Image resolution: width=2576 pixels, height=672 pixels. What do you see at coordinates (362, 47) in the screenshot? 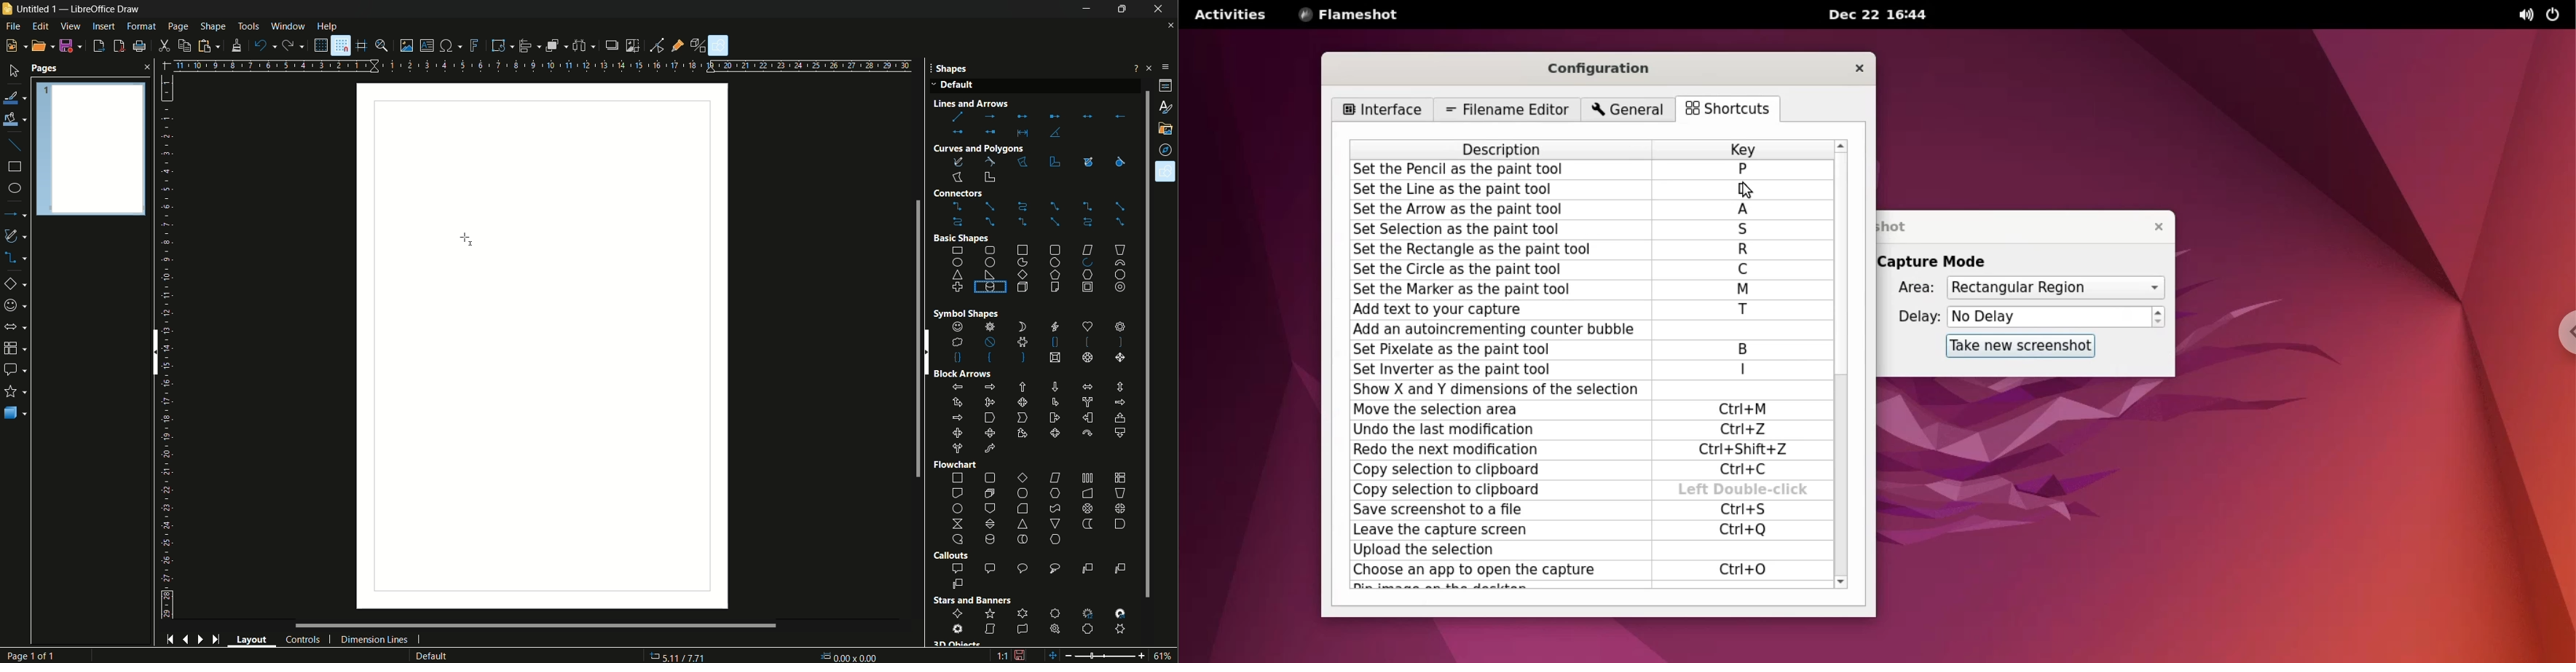
I see `helplines while moving` at bounding box center [362, 47].